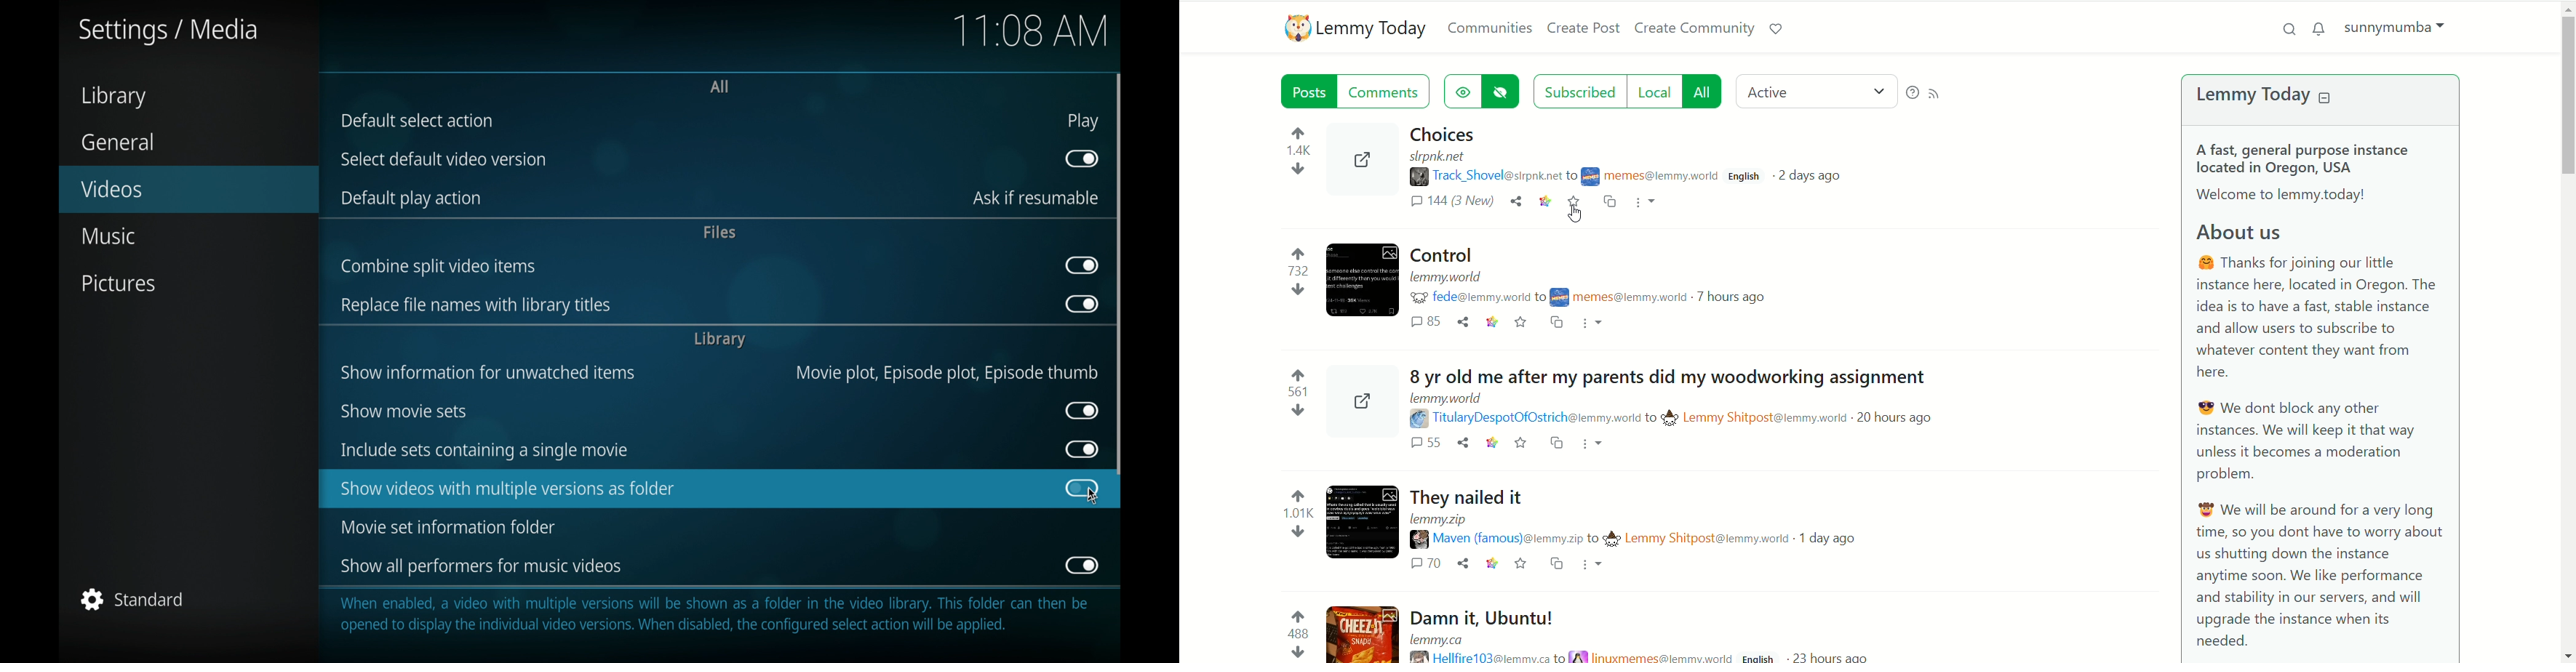 The image size is (2576, 672). What do you see at coordinates (716, 615) in the screenshot?
I see `information regarding folder contents` at bounding box center [716, 615].